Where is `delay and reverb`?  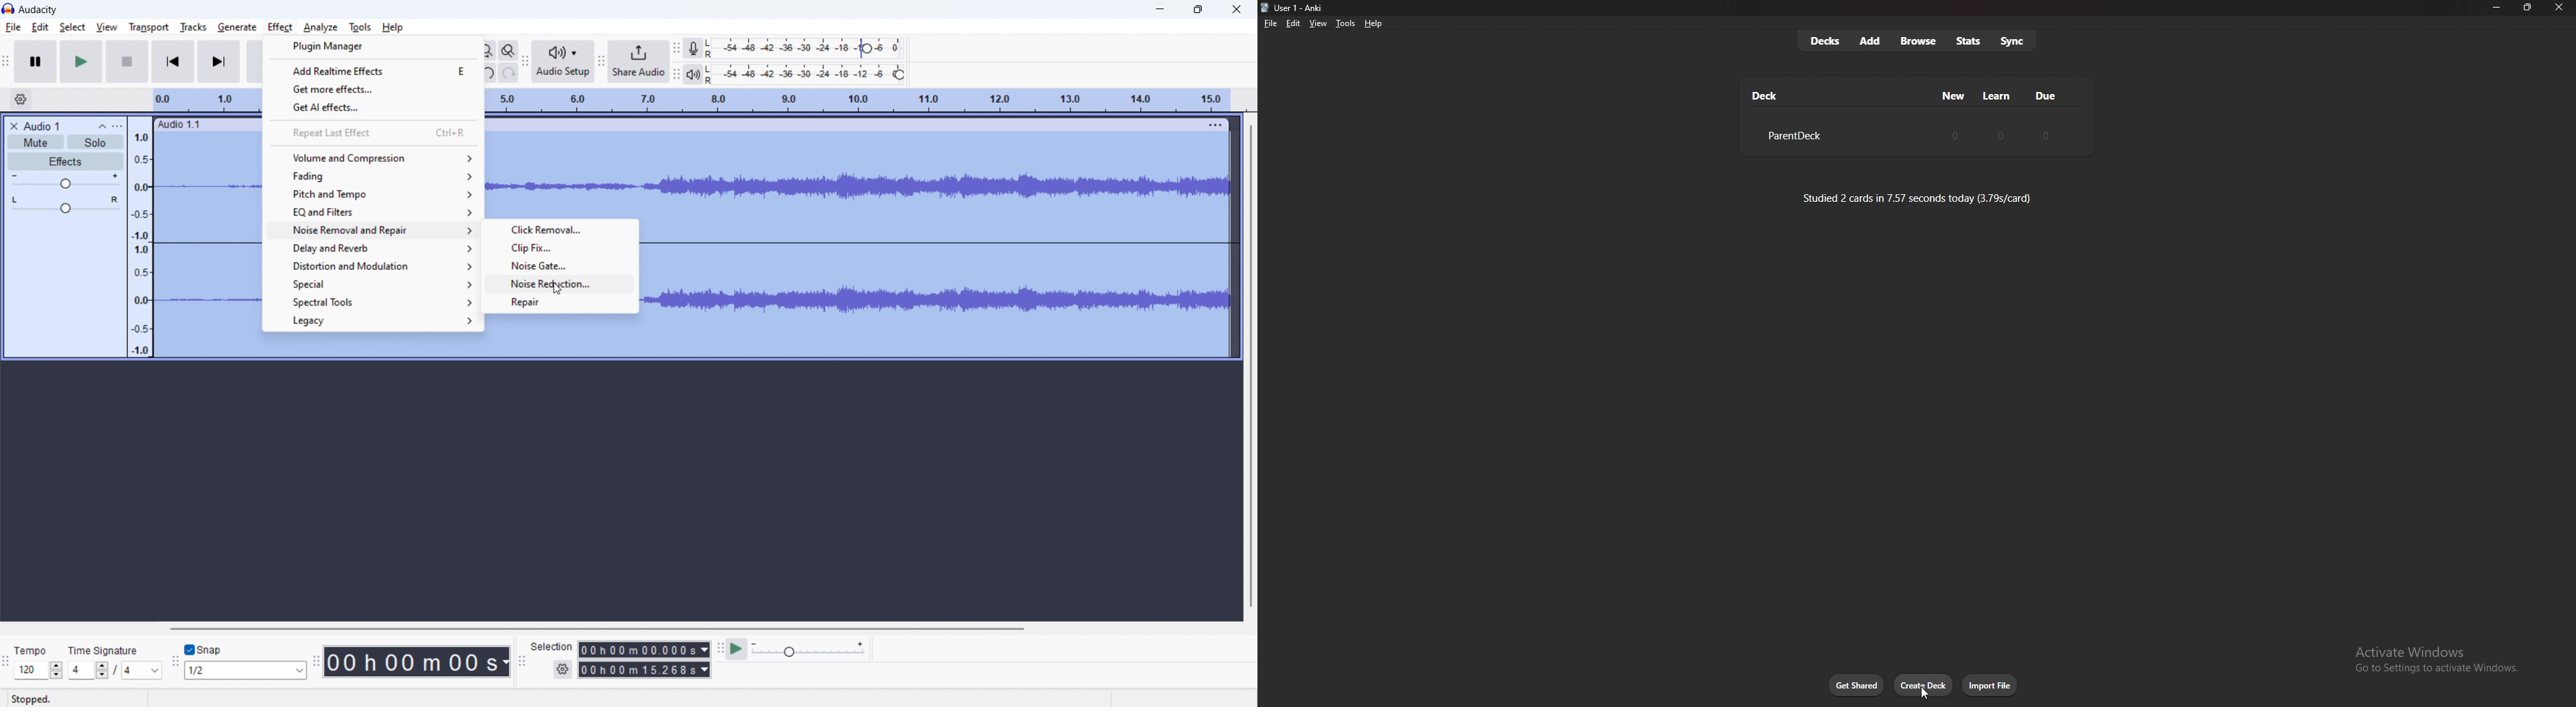
delay and reverb is located at coordinates (370, 247).